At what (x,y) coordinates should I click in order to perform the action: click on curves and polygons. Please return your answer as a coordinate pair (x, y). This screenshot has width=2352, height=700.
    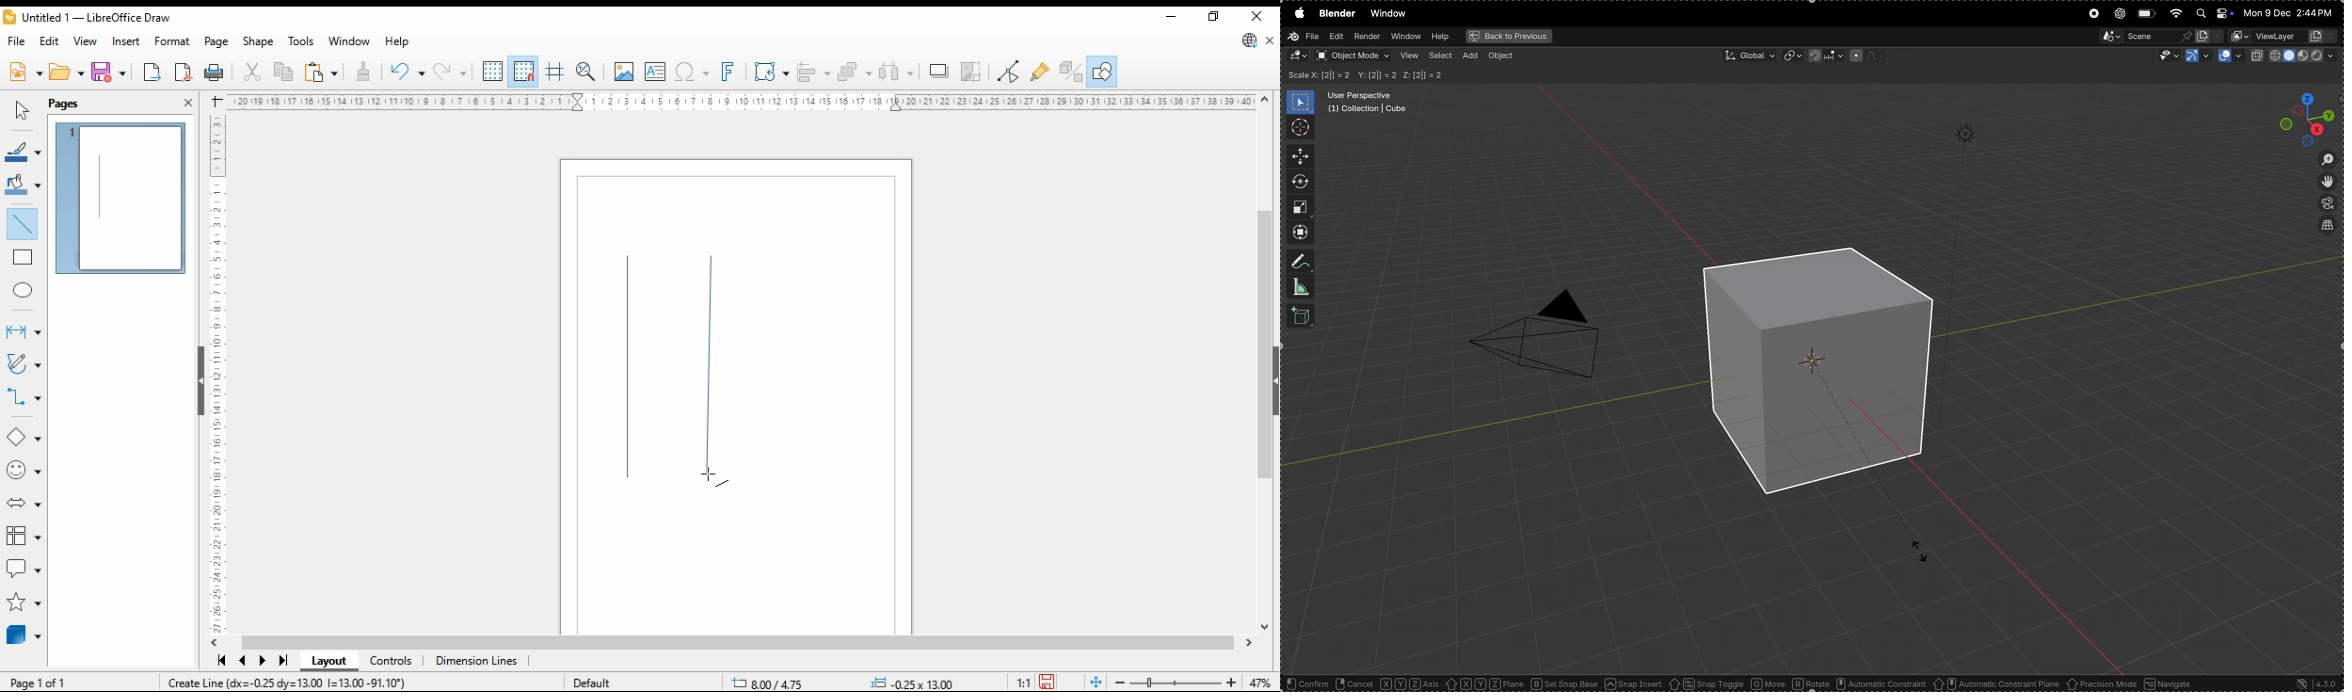
    Looking at the image, I should click on (22, 365).